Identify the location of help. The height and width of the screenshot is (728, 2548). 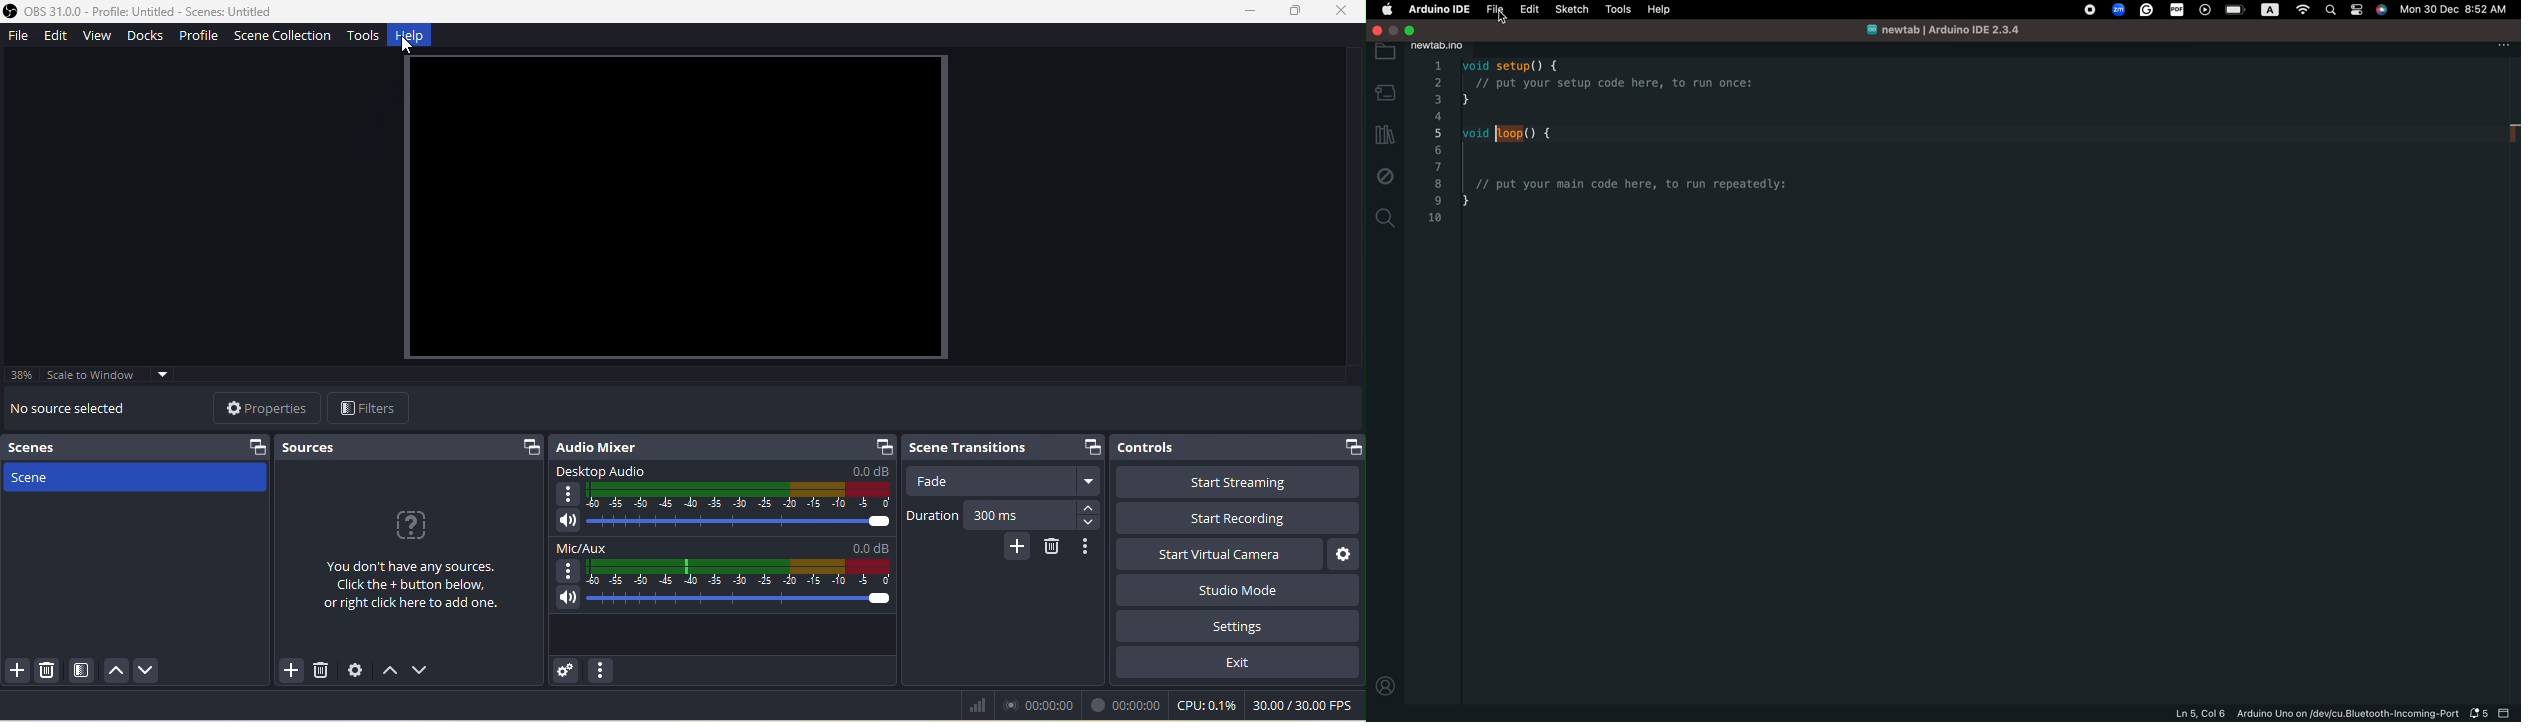
(415, 38).